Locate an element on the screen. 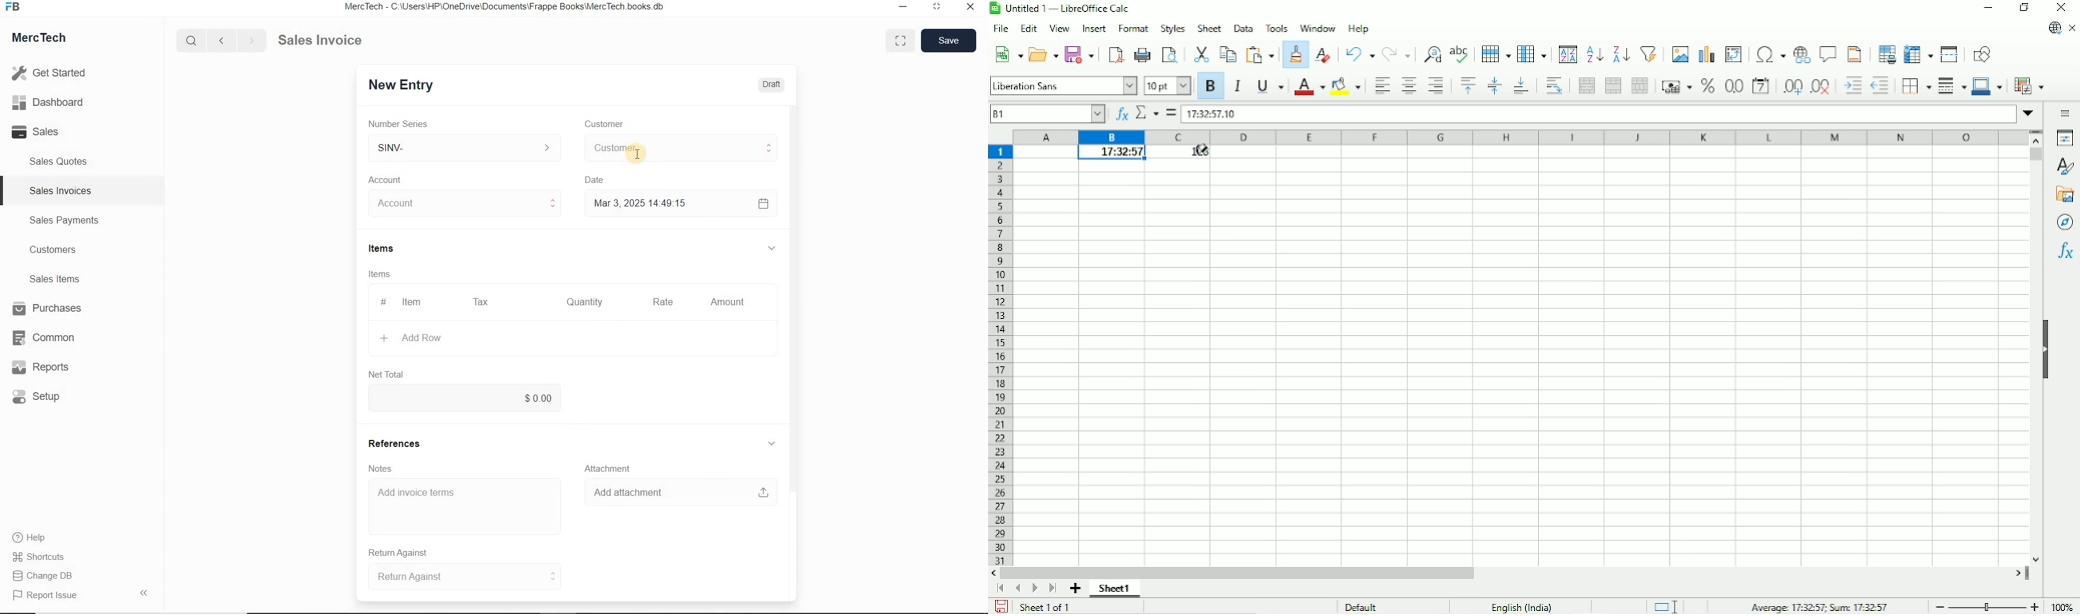 Image resolution: width=2100 pixels, height=616 pixels. Report Issue is located at coordinates (48, 596).